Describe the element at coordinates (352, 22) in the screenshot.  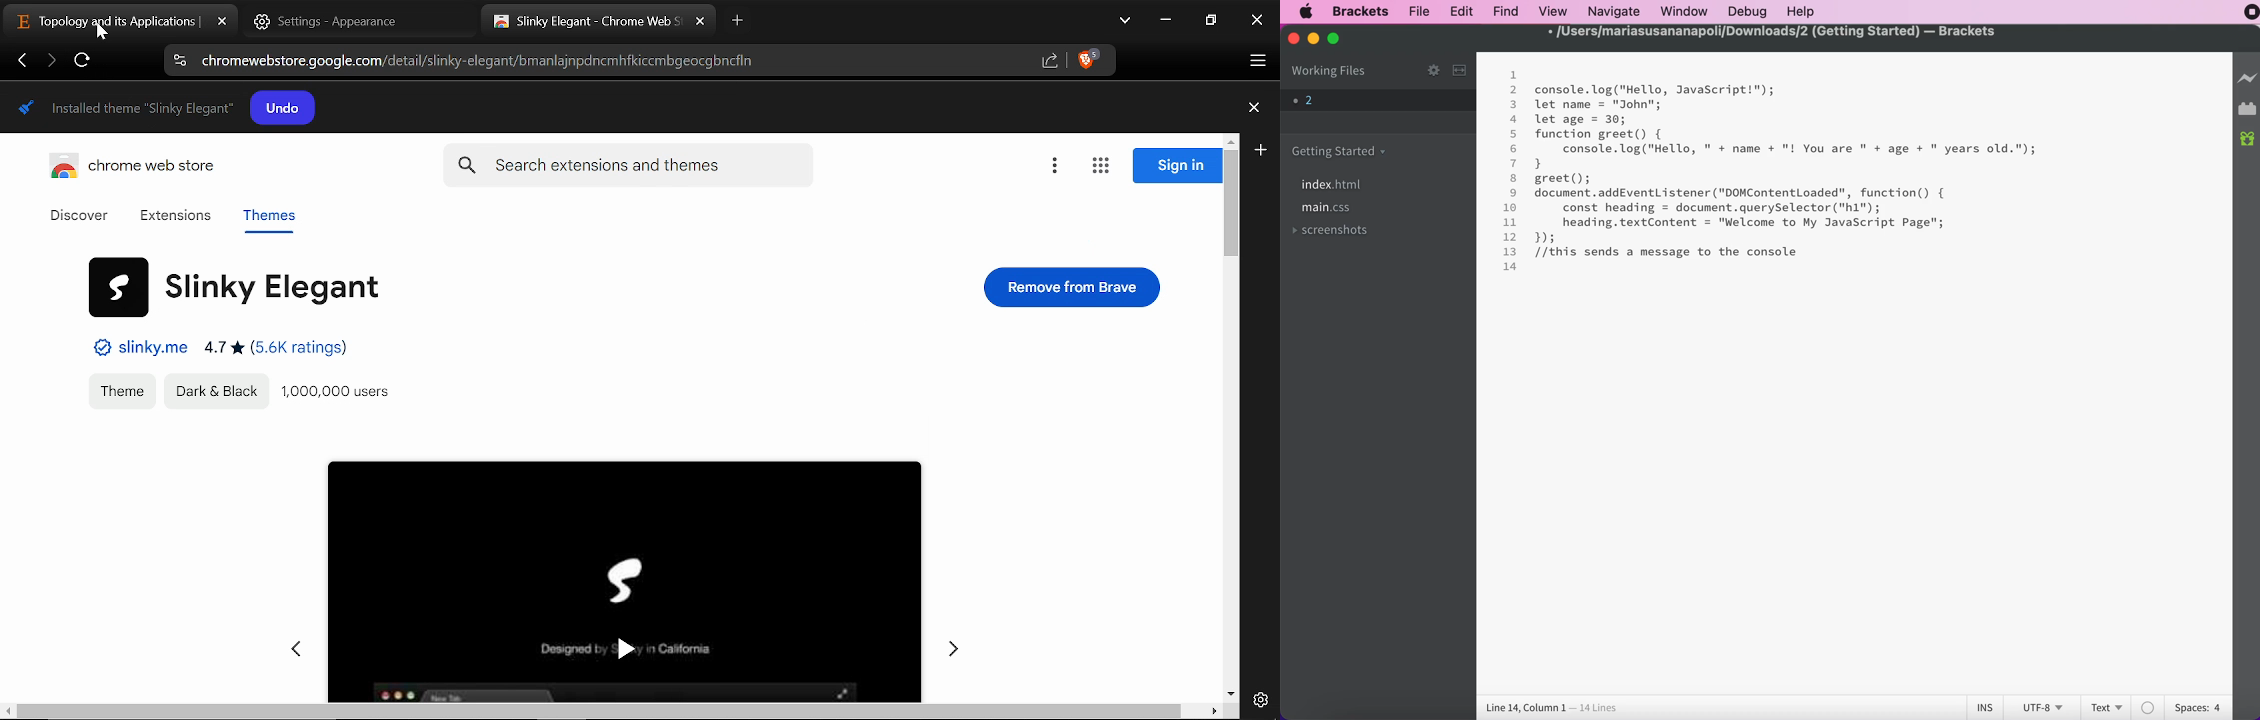
I see `Settings tab` at that location.